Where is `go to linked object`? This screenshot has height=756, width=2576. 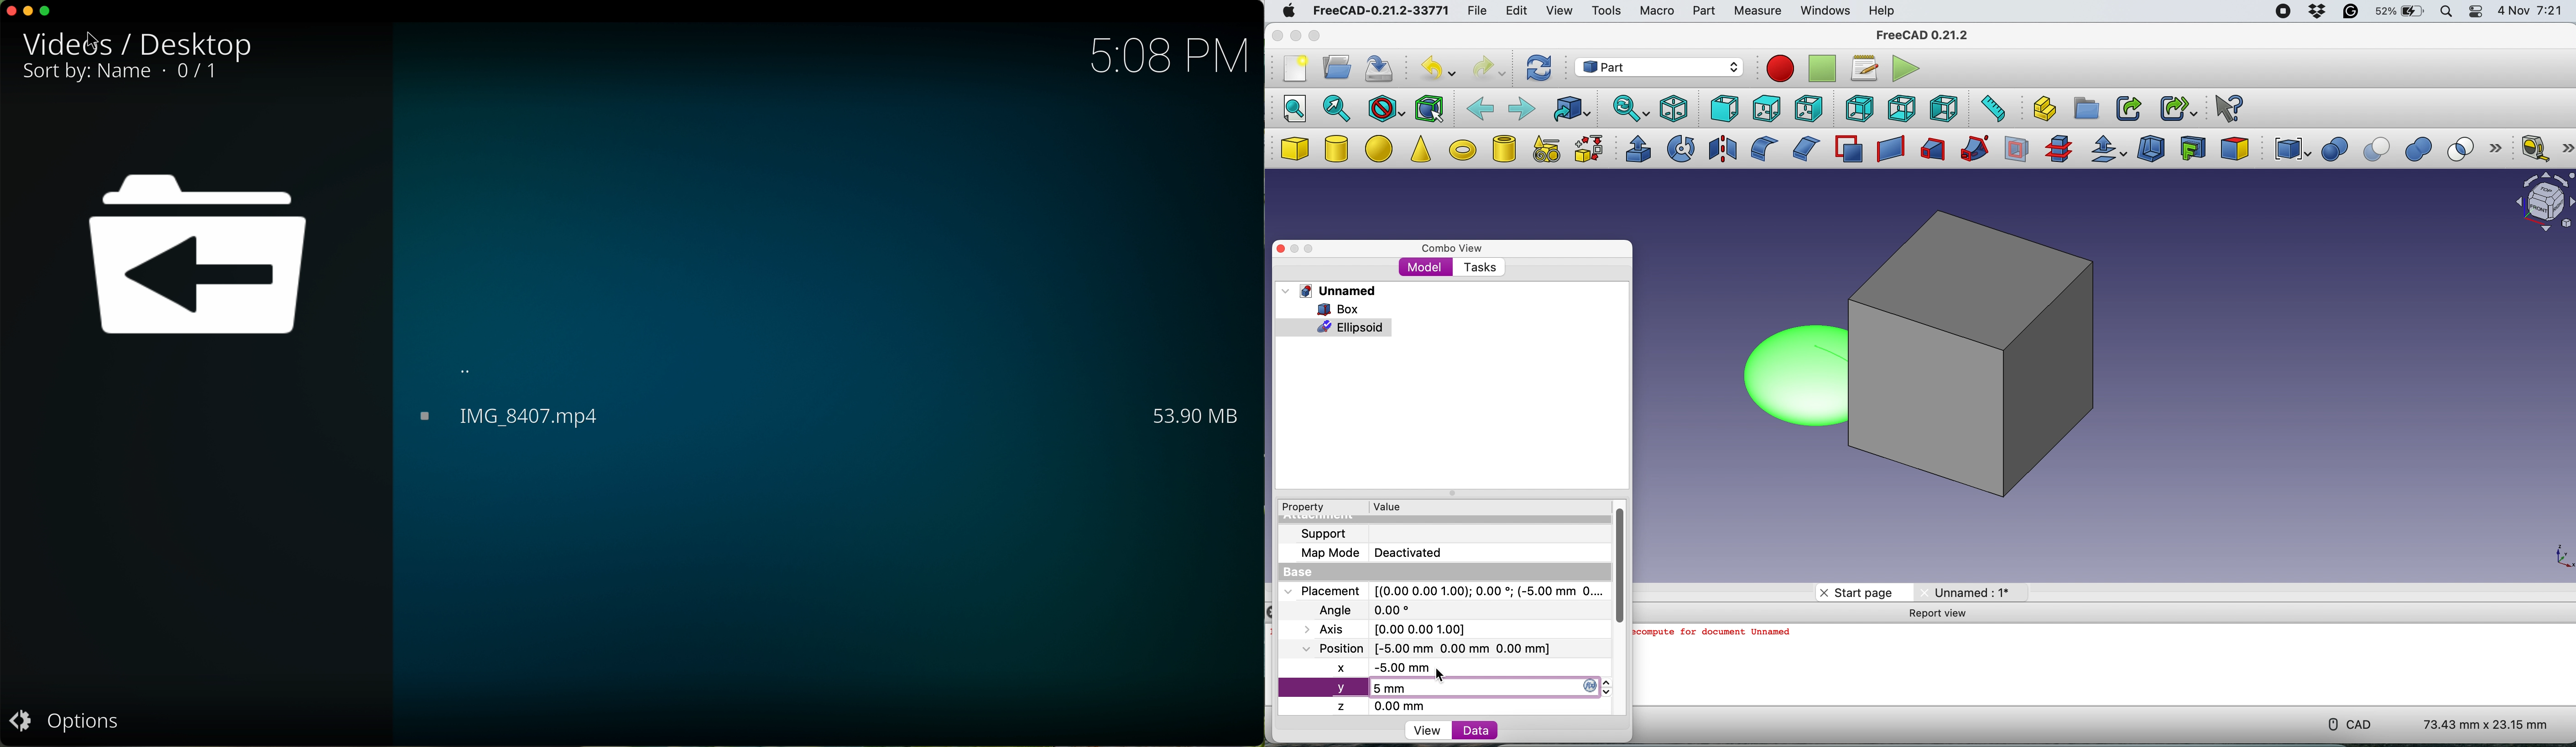
go to linked object is located at coordinates (1571, 109).